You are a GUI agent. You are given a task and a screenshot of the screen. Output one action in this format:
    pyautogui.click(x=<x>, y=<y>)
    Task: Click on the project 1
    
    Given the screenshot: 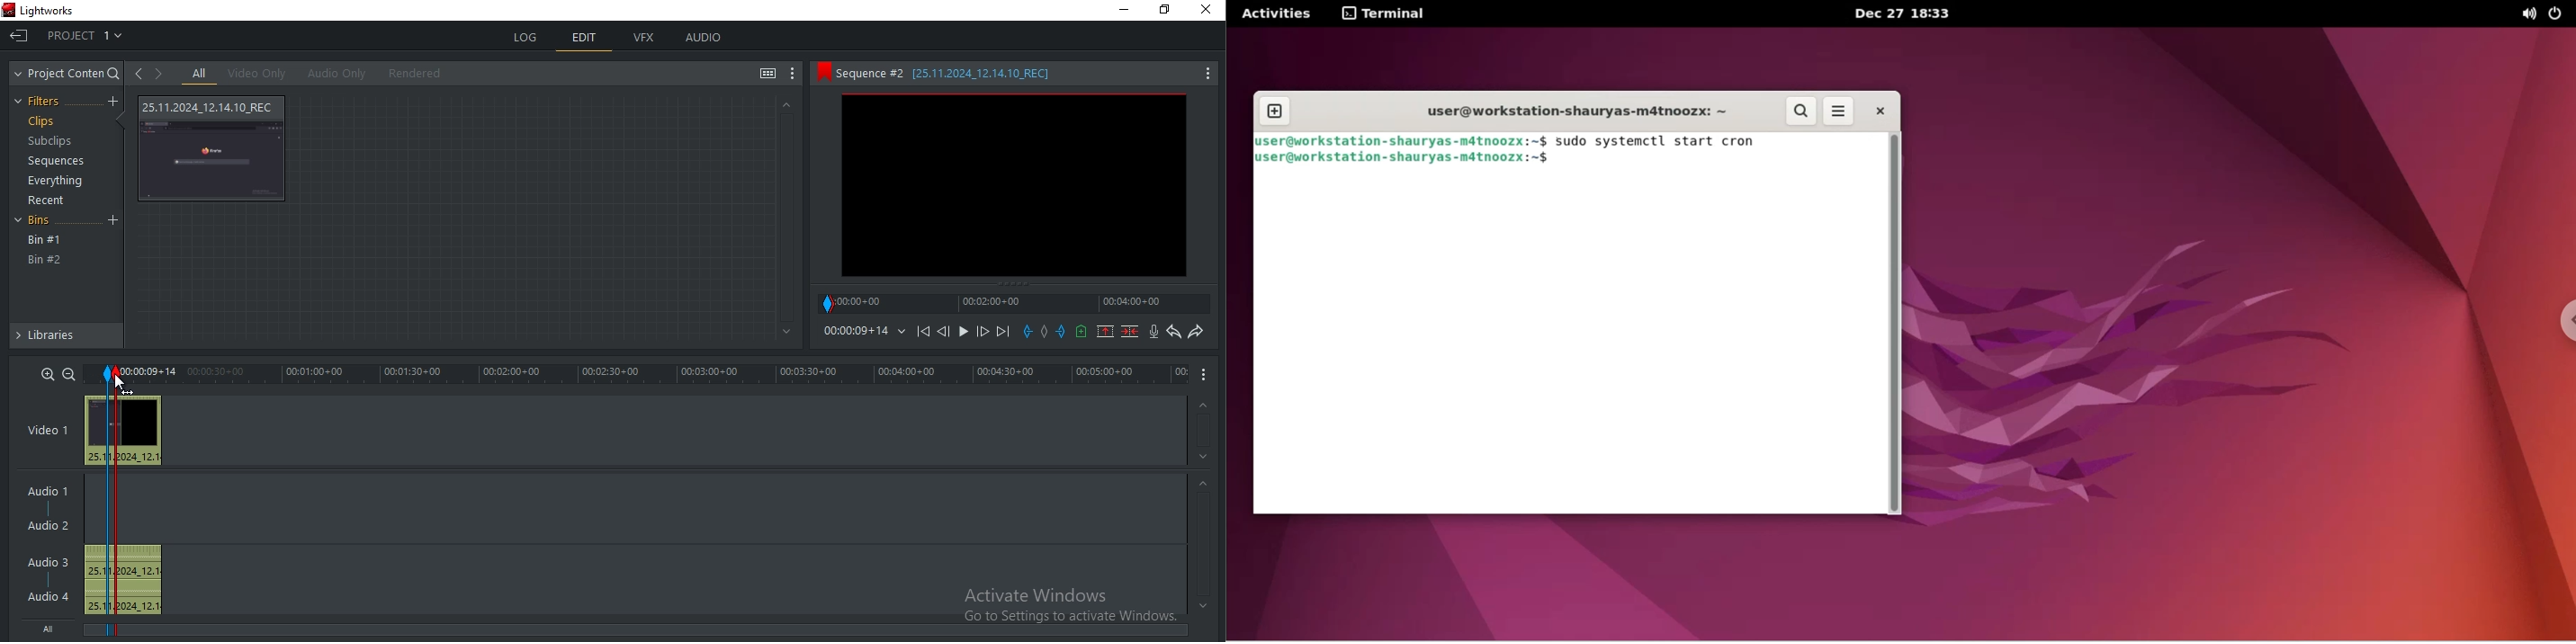 What is the action you would take?
    pyautogui.click(x=86, y=33)
    